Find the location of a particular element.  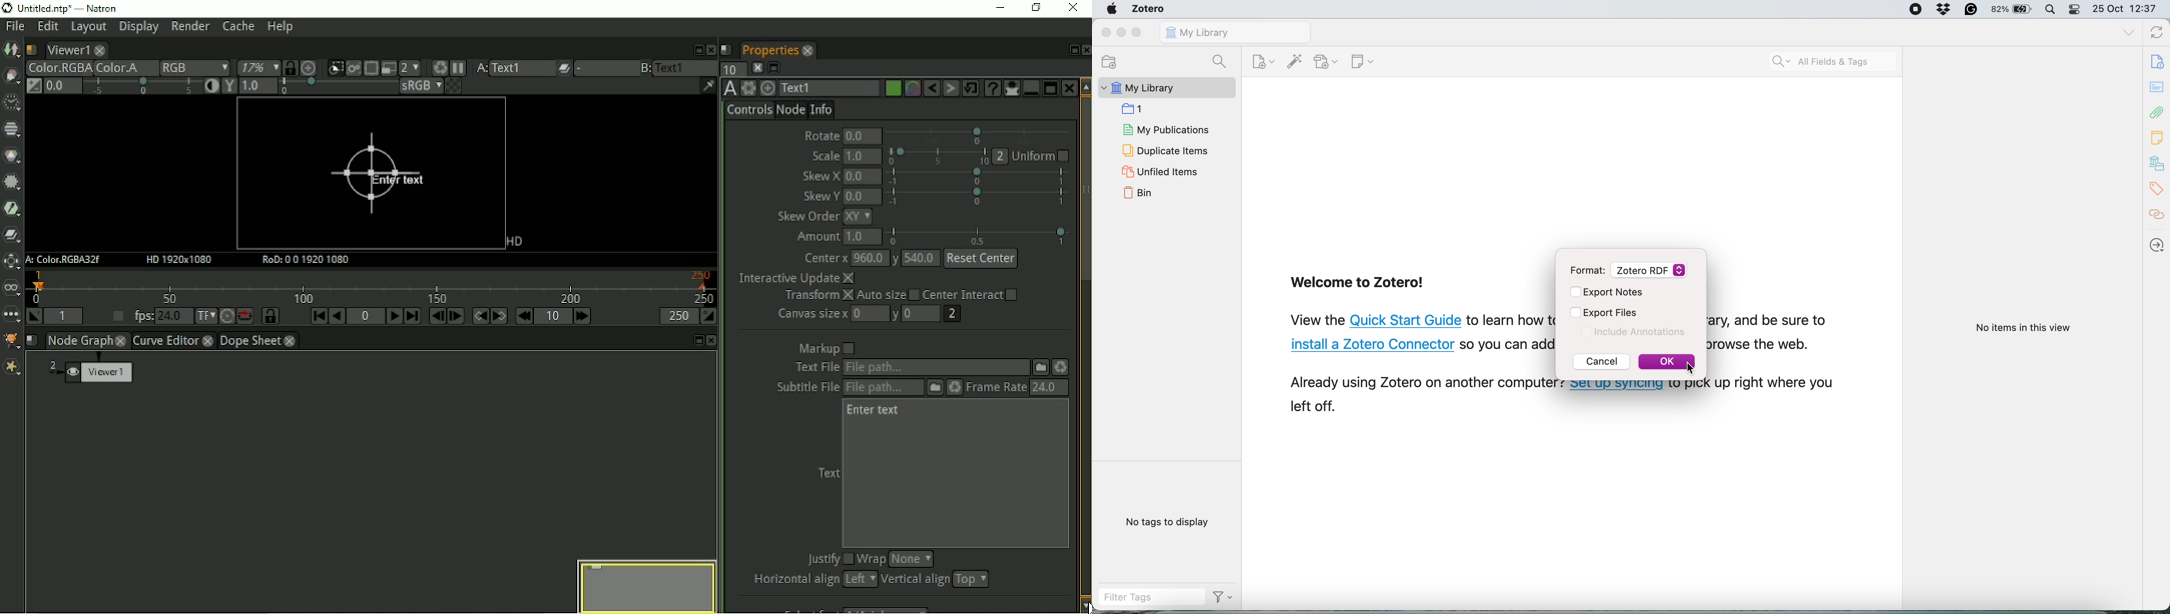

Grammarly is located at coordinates (1970, 9).